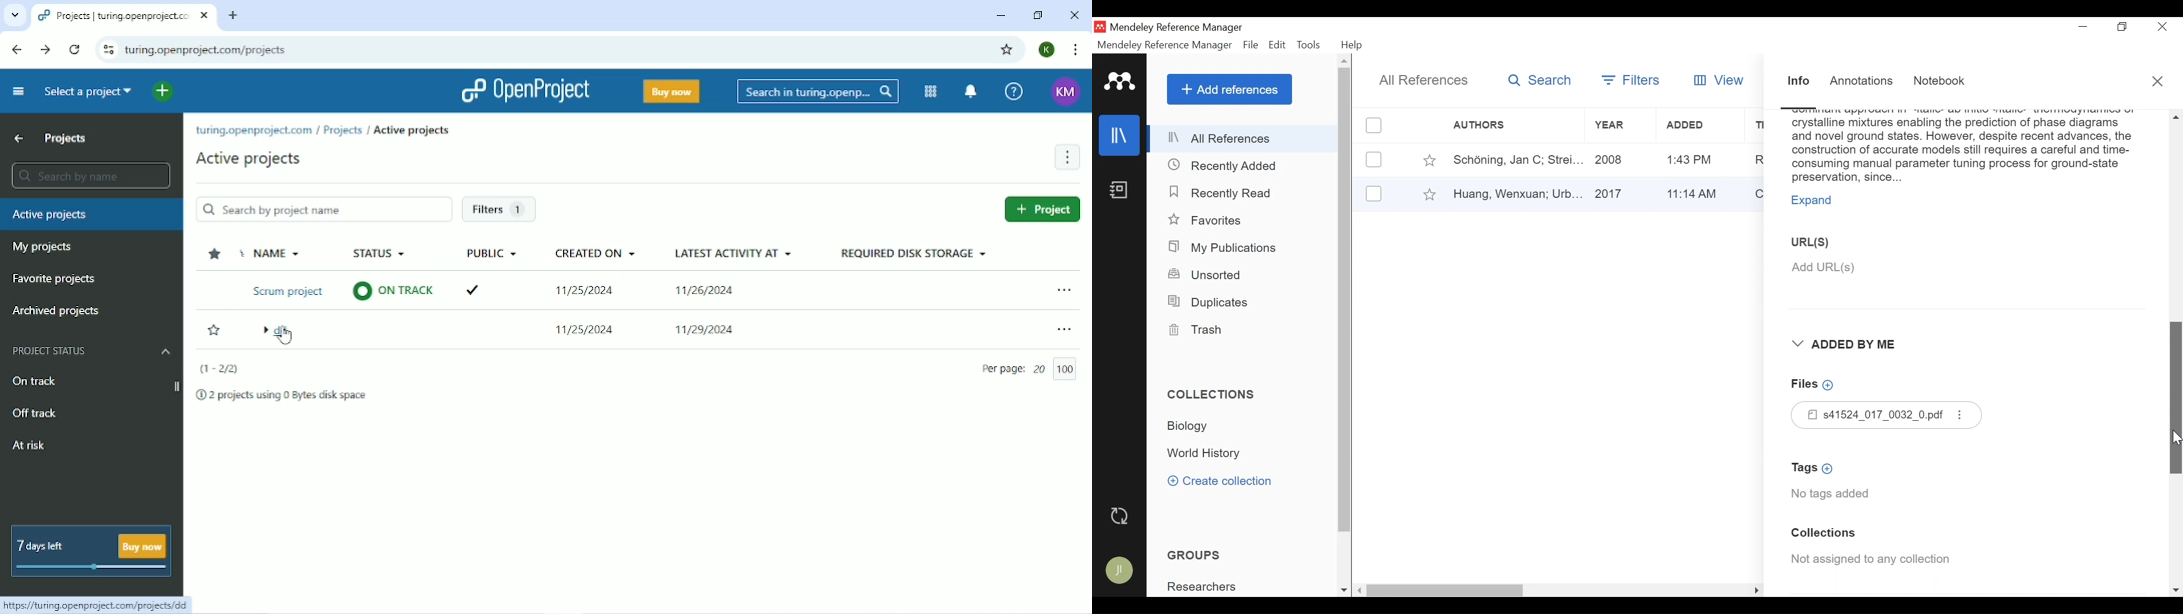 The image size is (2184, 616). What do you see at coordinates (2124, 27) in the screenshot?
I see `Restore` at bounding box center [2124, 27].